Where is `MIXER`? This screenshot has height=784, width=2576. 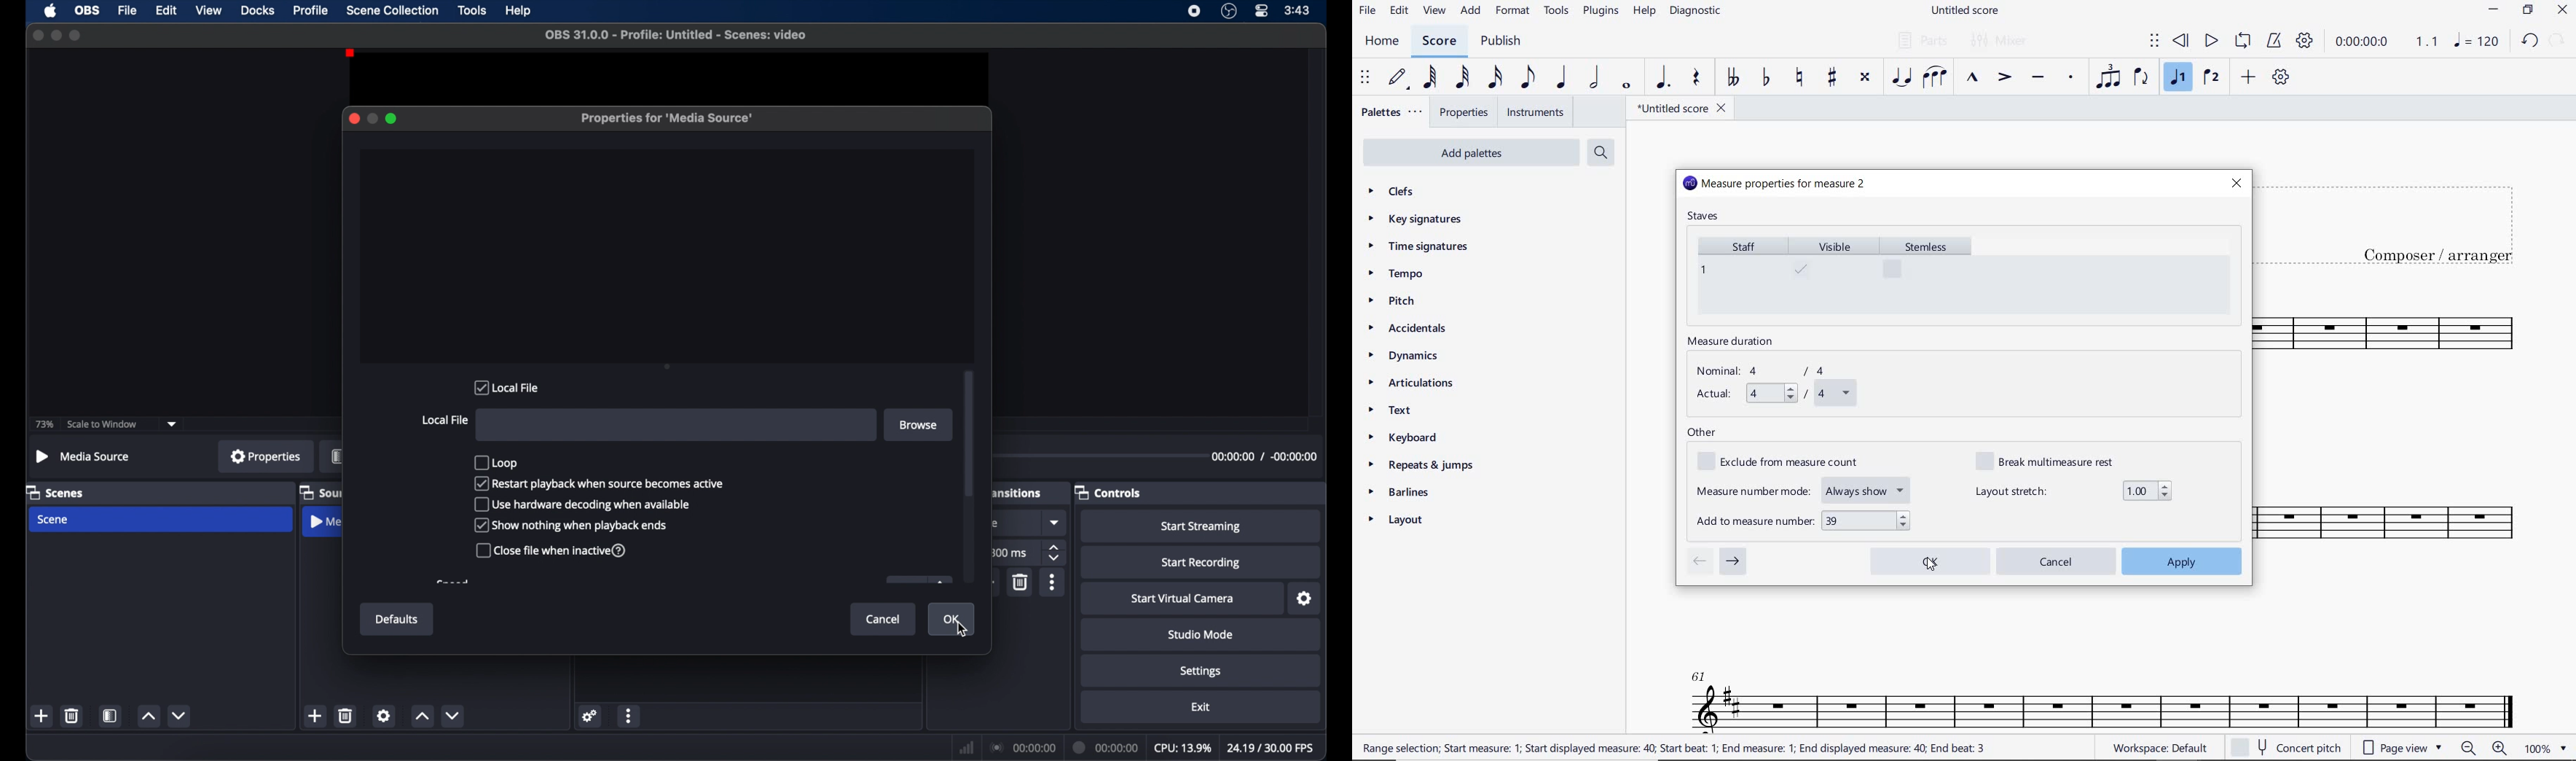
MIXER is located at coordinates (2000, 41).